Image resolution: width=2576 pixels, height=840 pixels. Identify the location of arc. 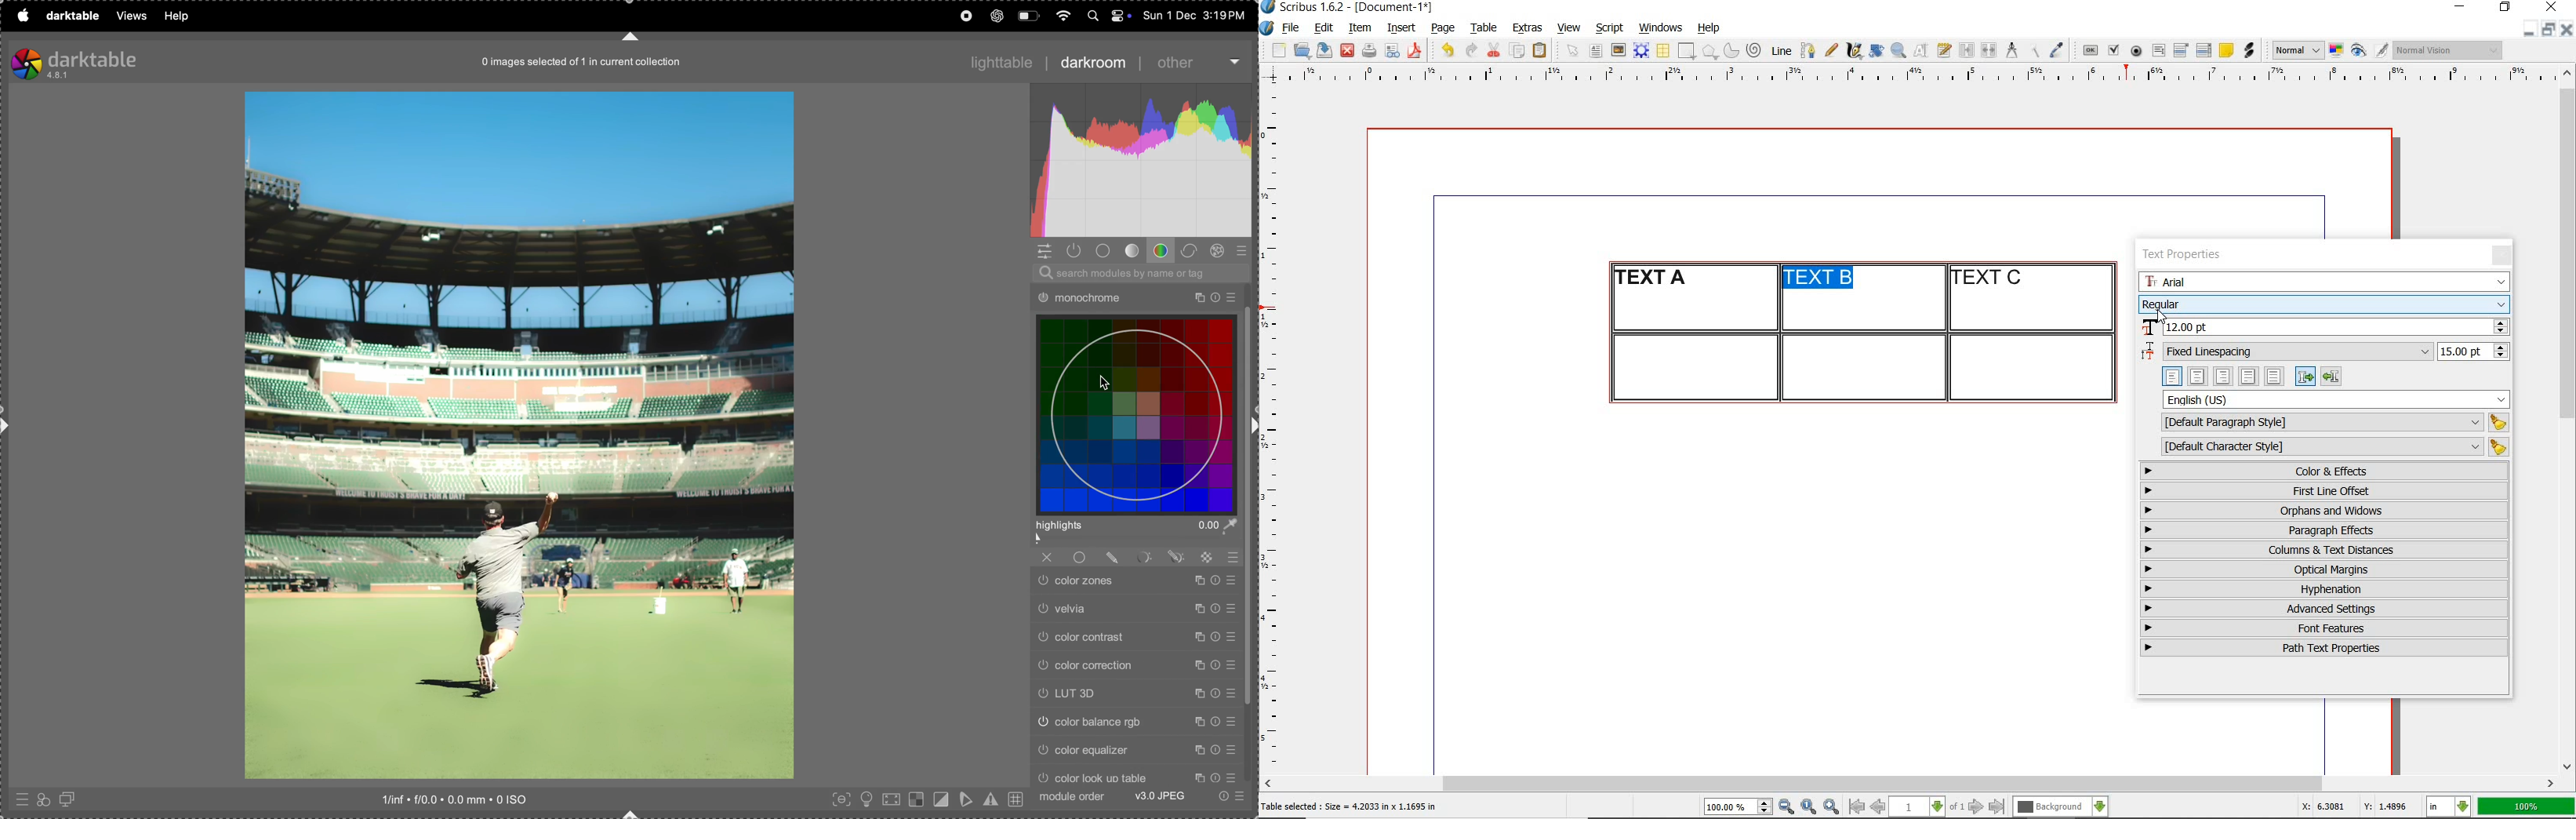
(1731, 50).